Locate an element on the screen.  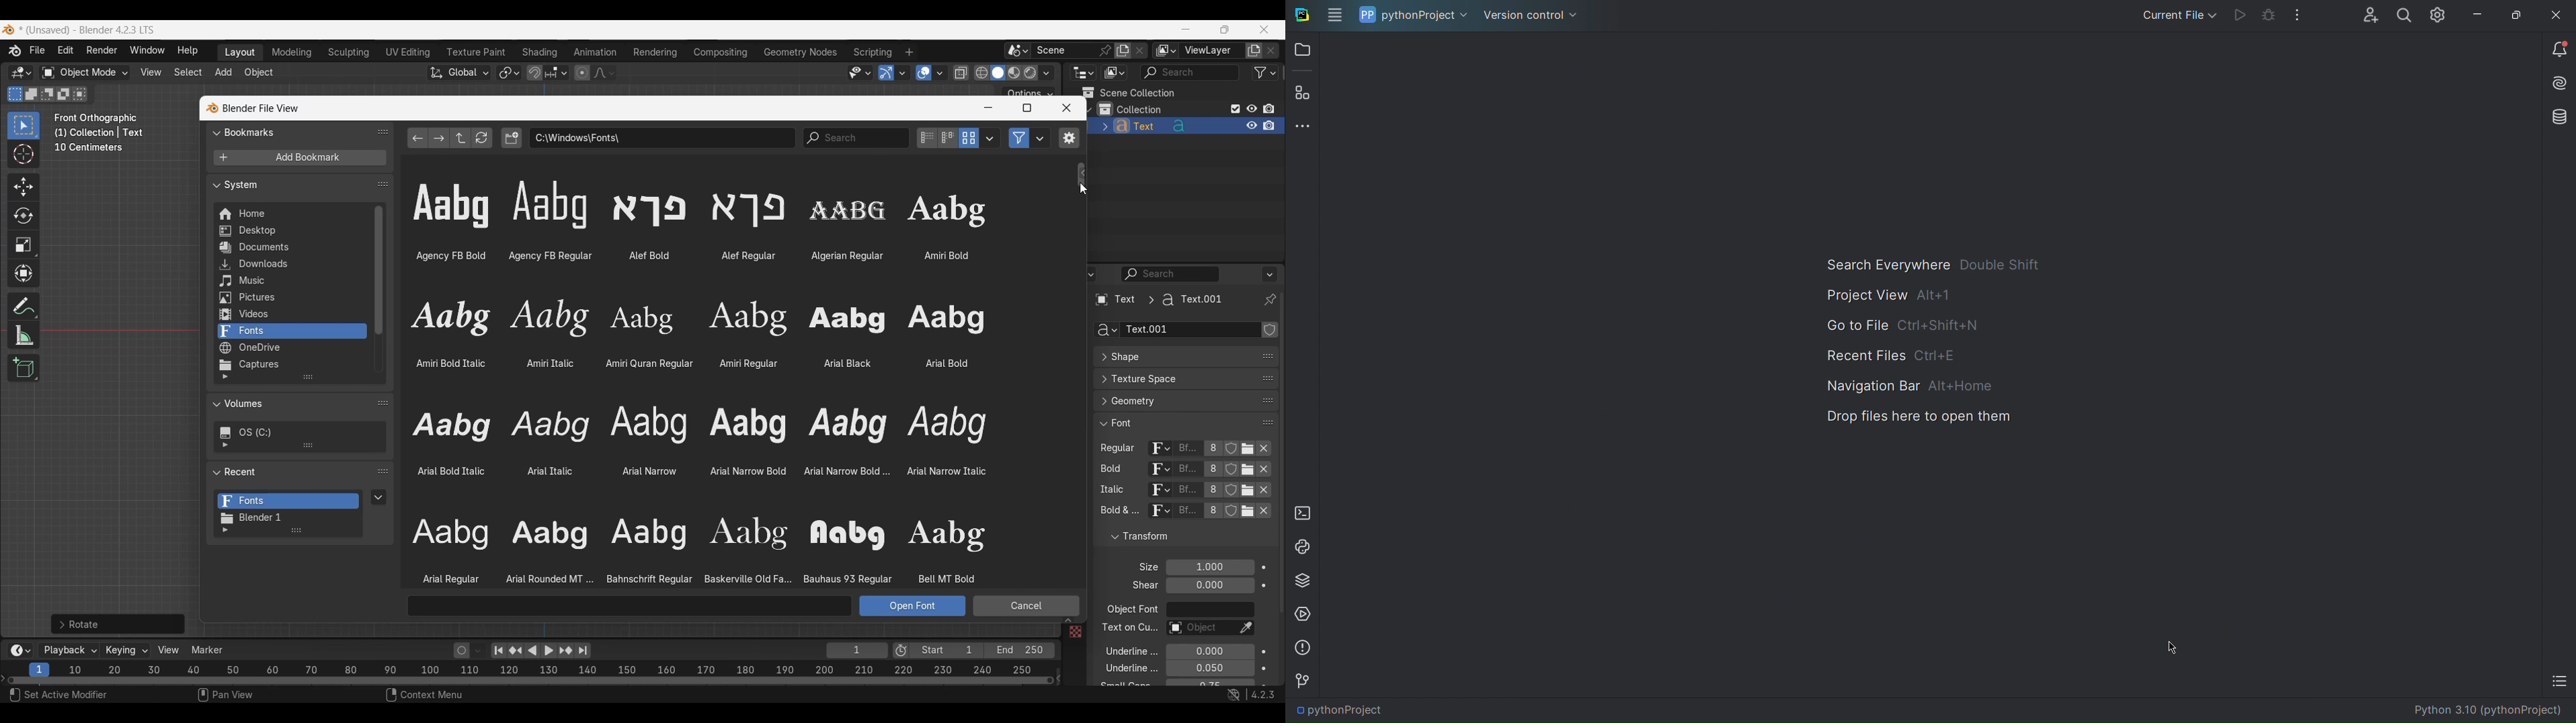
 is located at coordinates (1075, 633).